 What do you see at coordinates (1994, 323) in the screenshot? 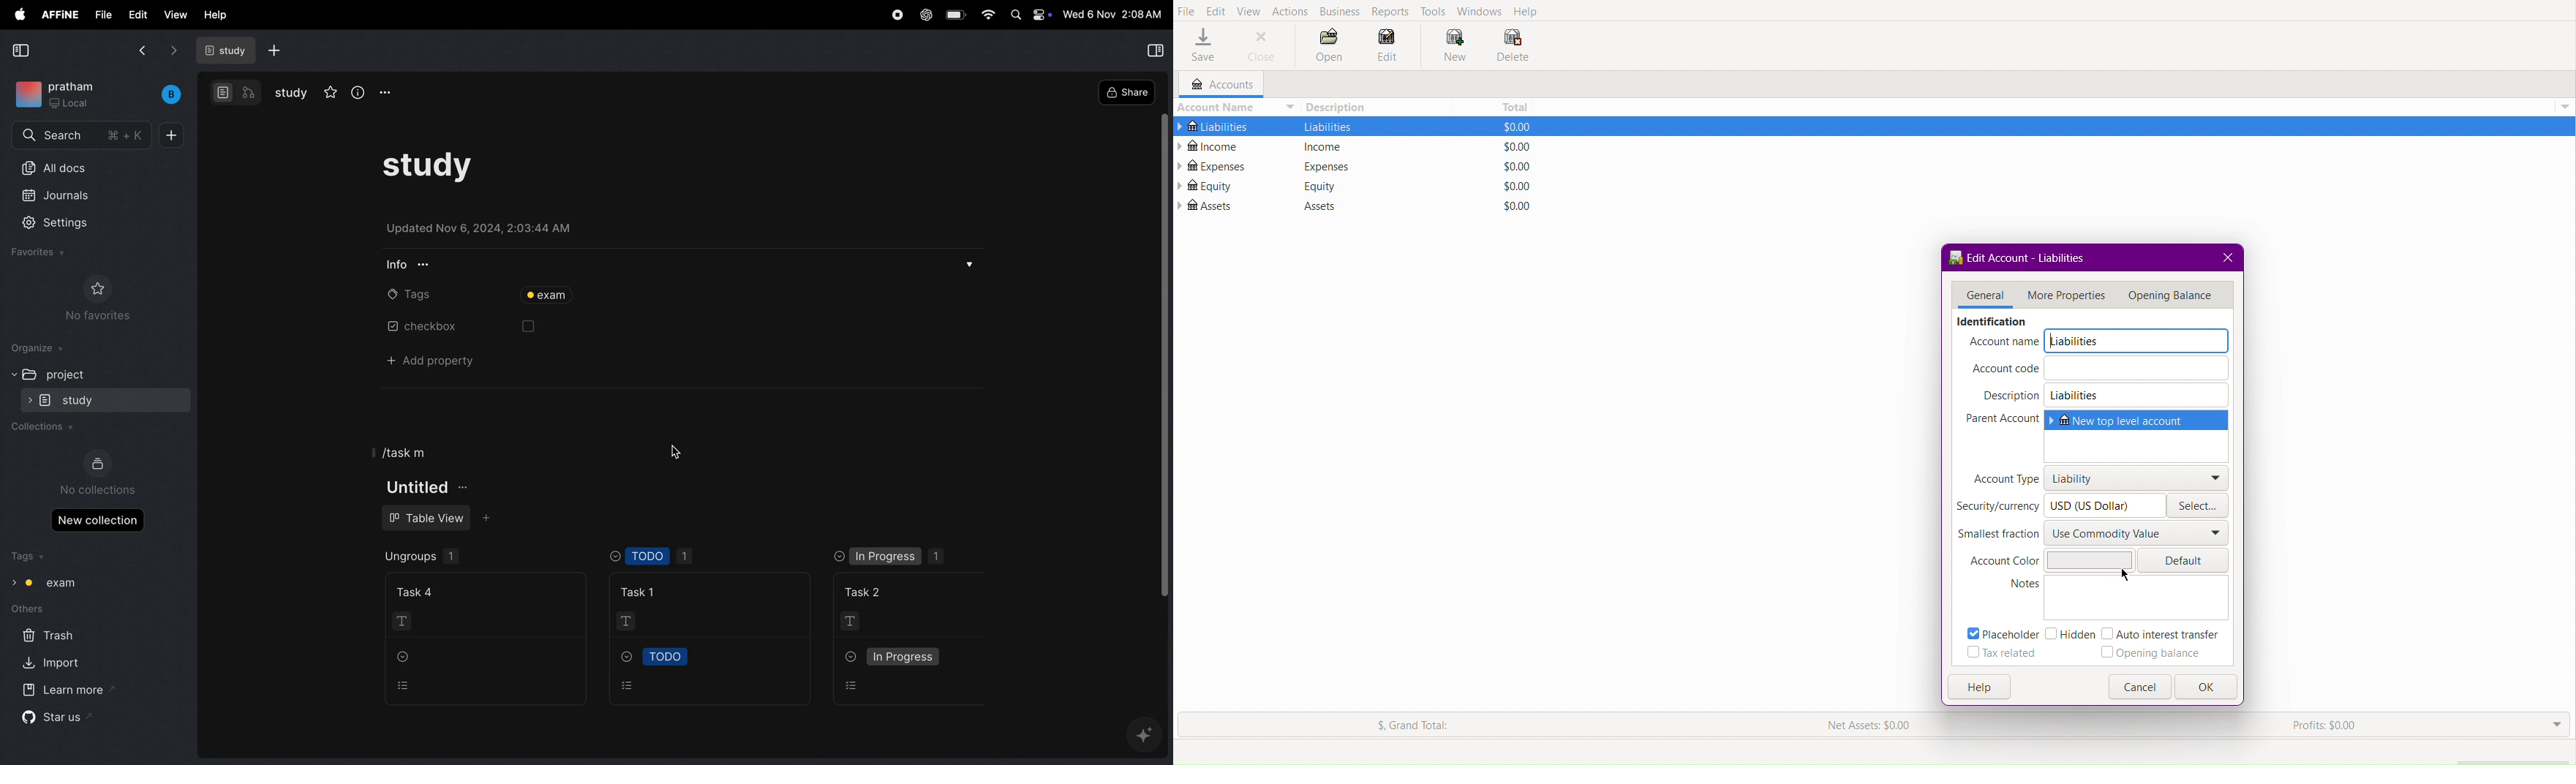
I see `identification` at bounding box center [1994, 323].